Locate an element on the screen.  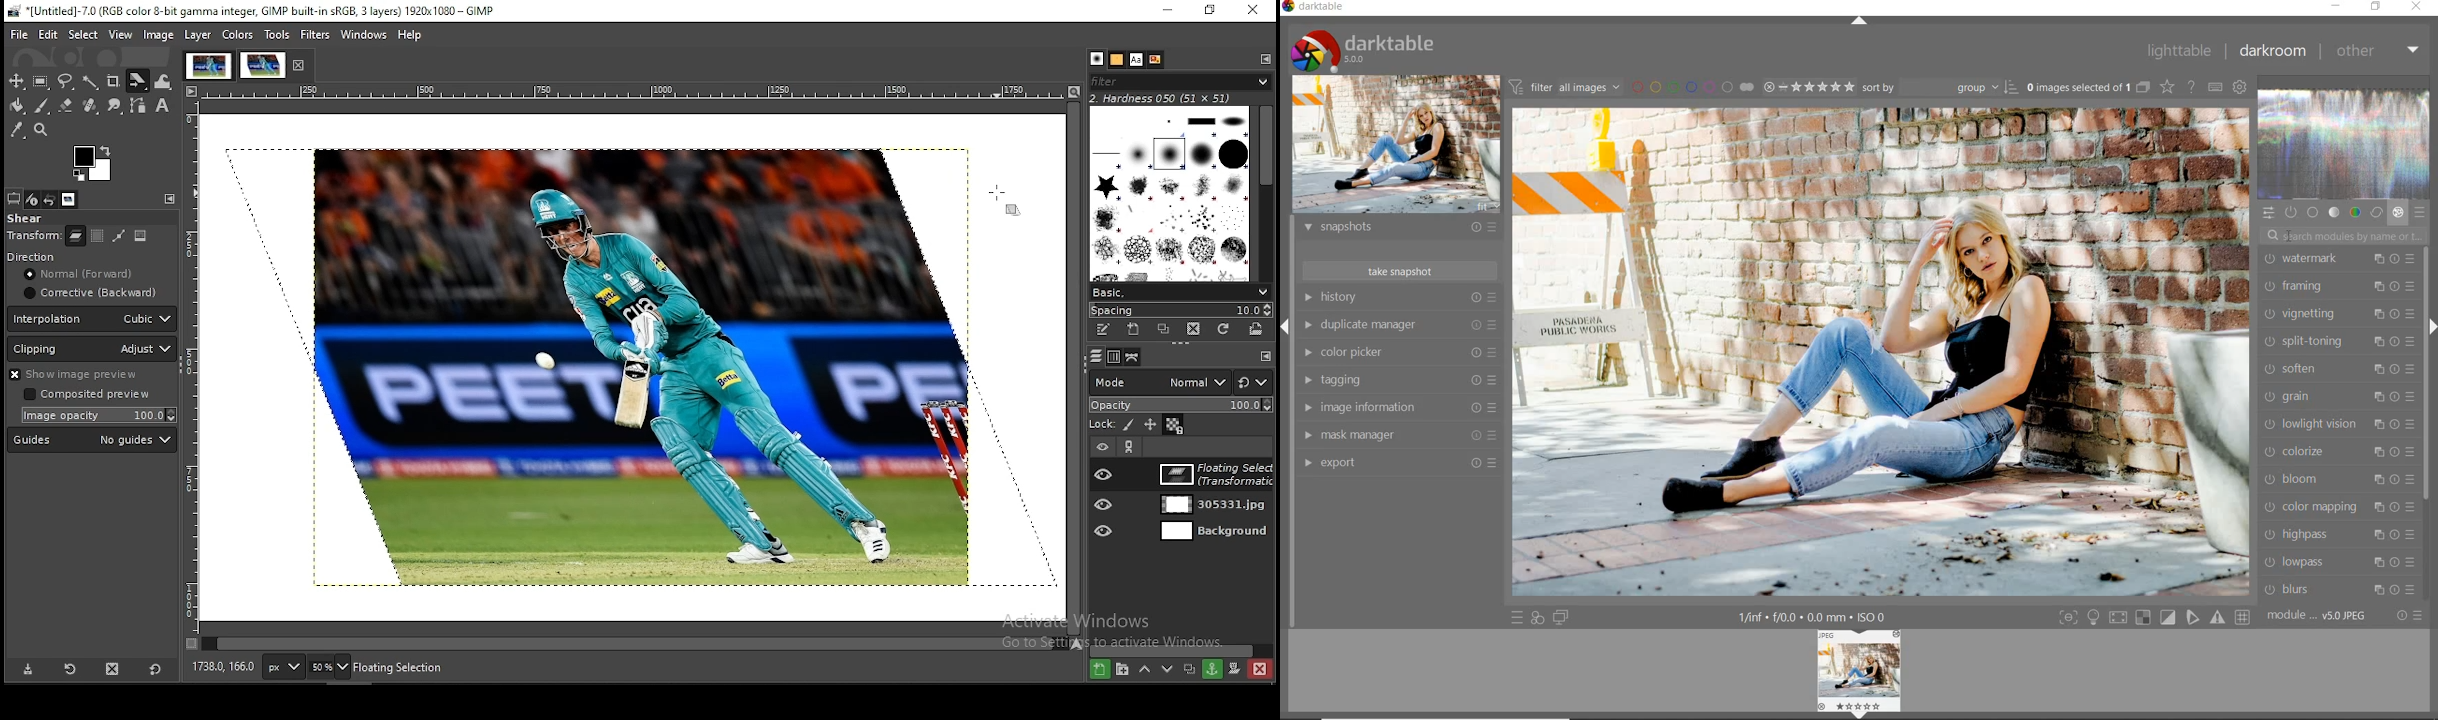
snapshots is located at coordinates (1399, 230).